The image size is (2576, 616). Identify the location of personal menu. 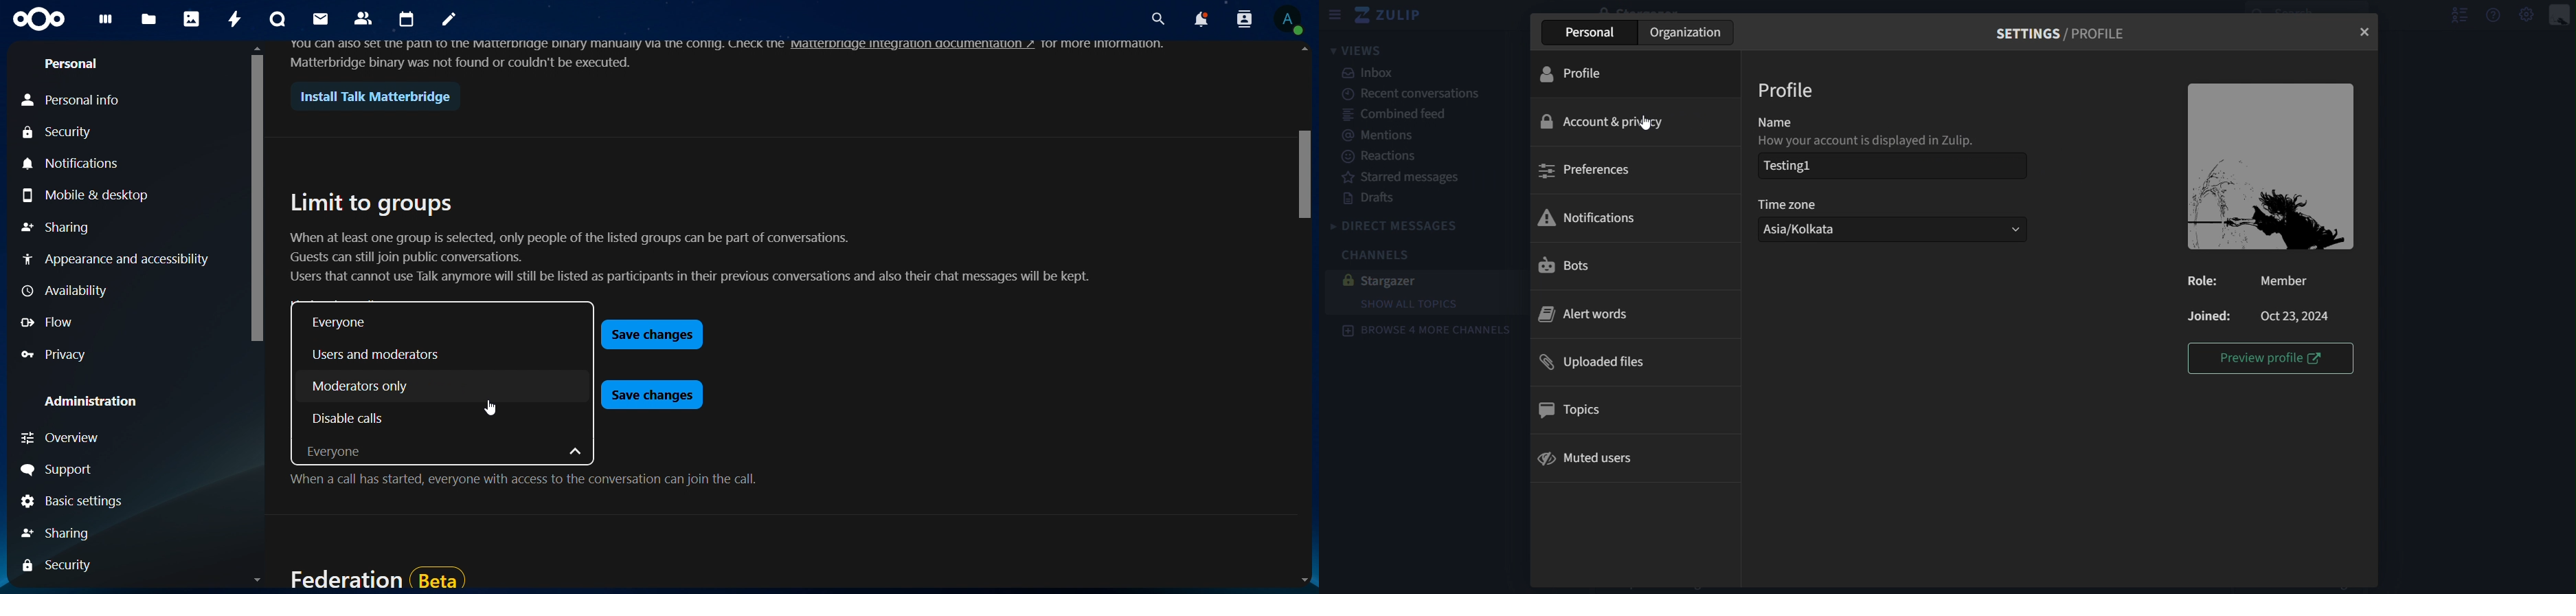
(2560, 13).